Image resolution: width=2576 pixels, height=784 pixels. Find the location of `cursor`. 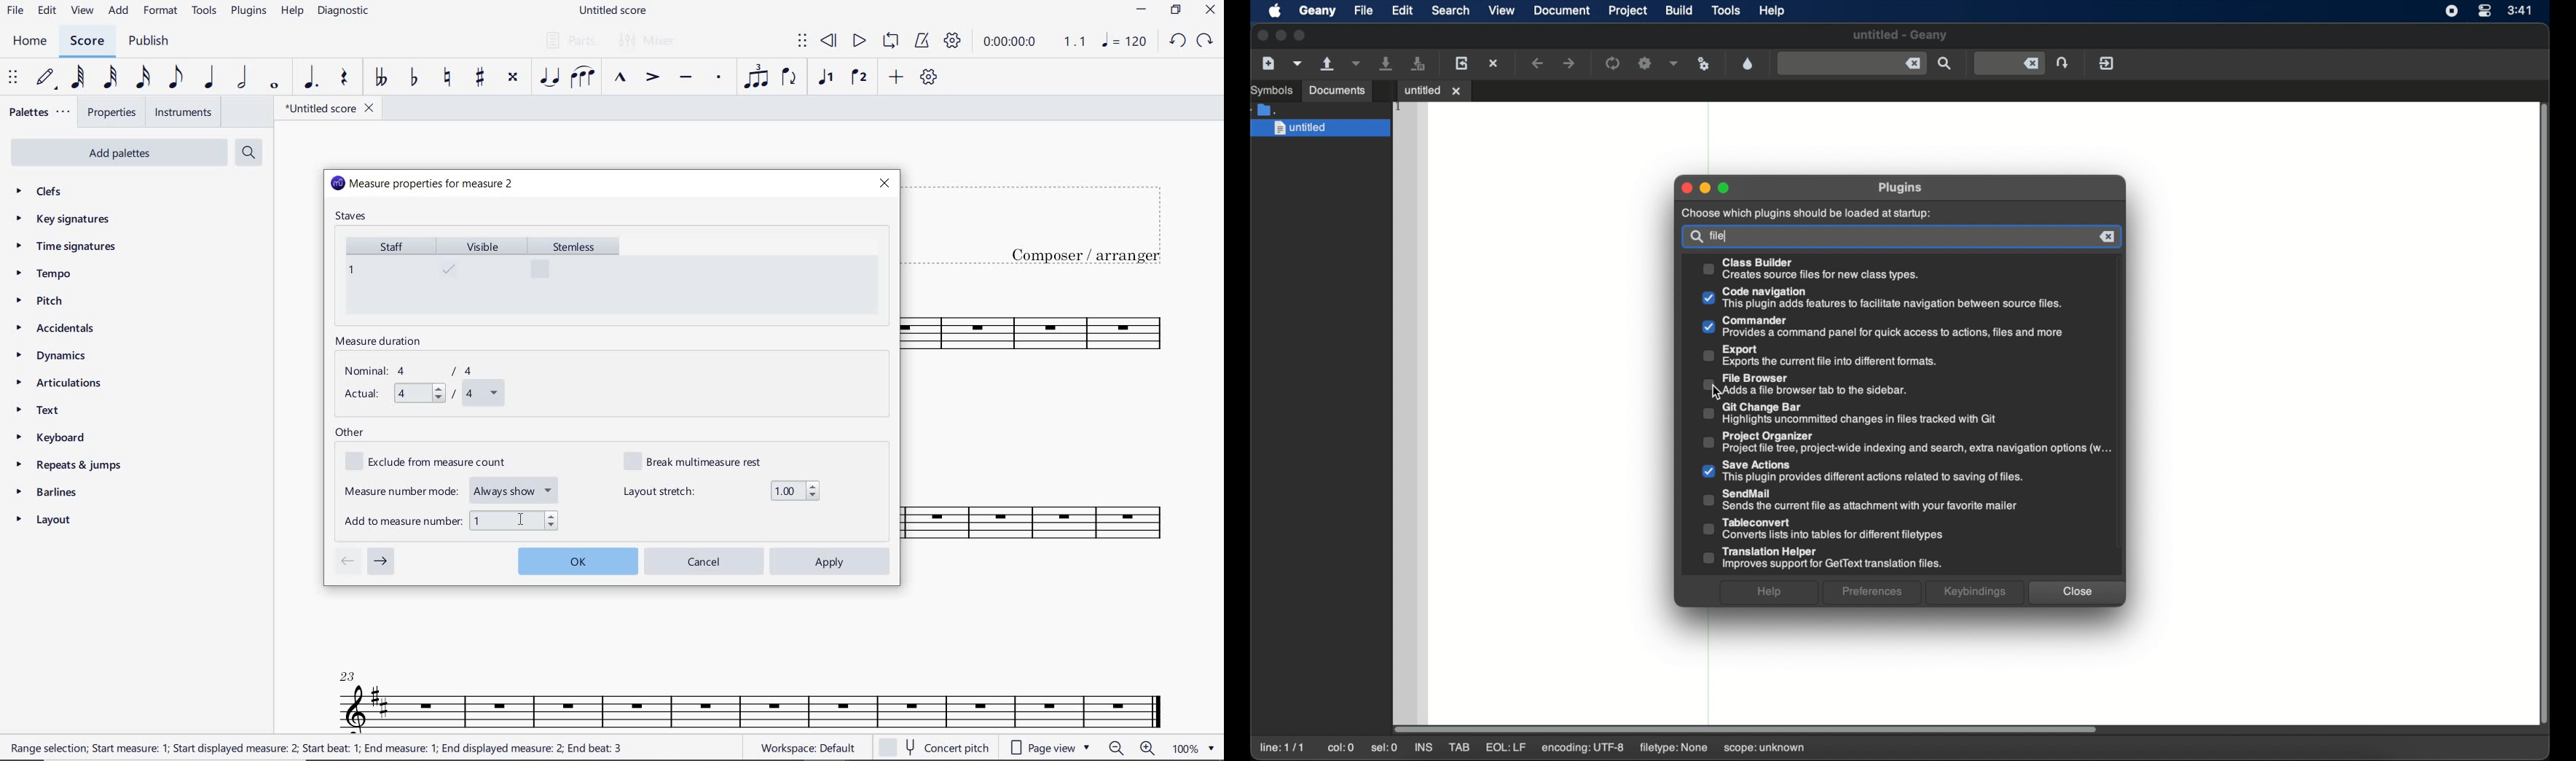

cursor is located at coordinates (517, 519).